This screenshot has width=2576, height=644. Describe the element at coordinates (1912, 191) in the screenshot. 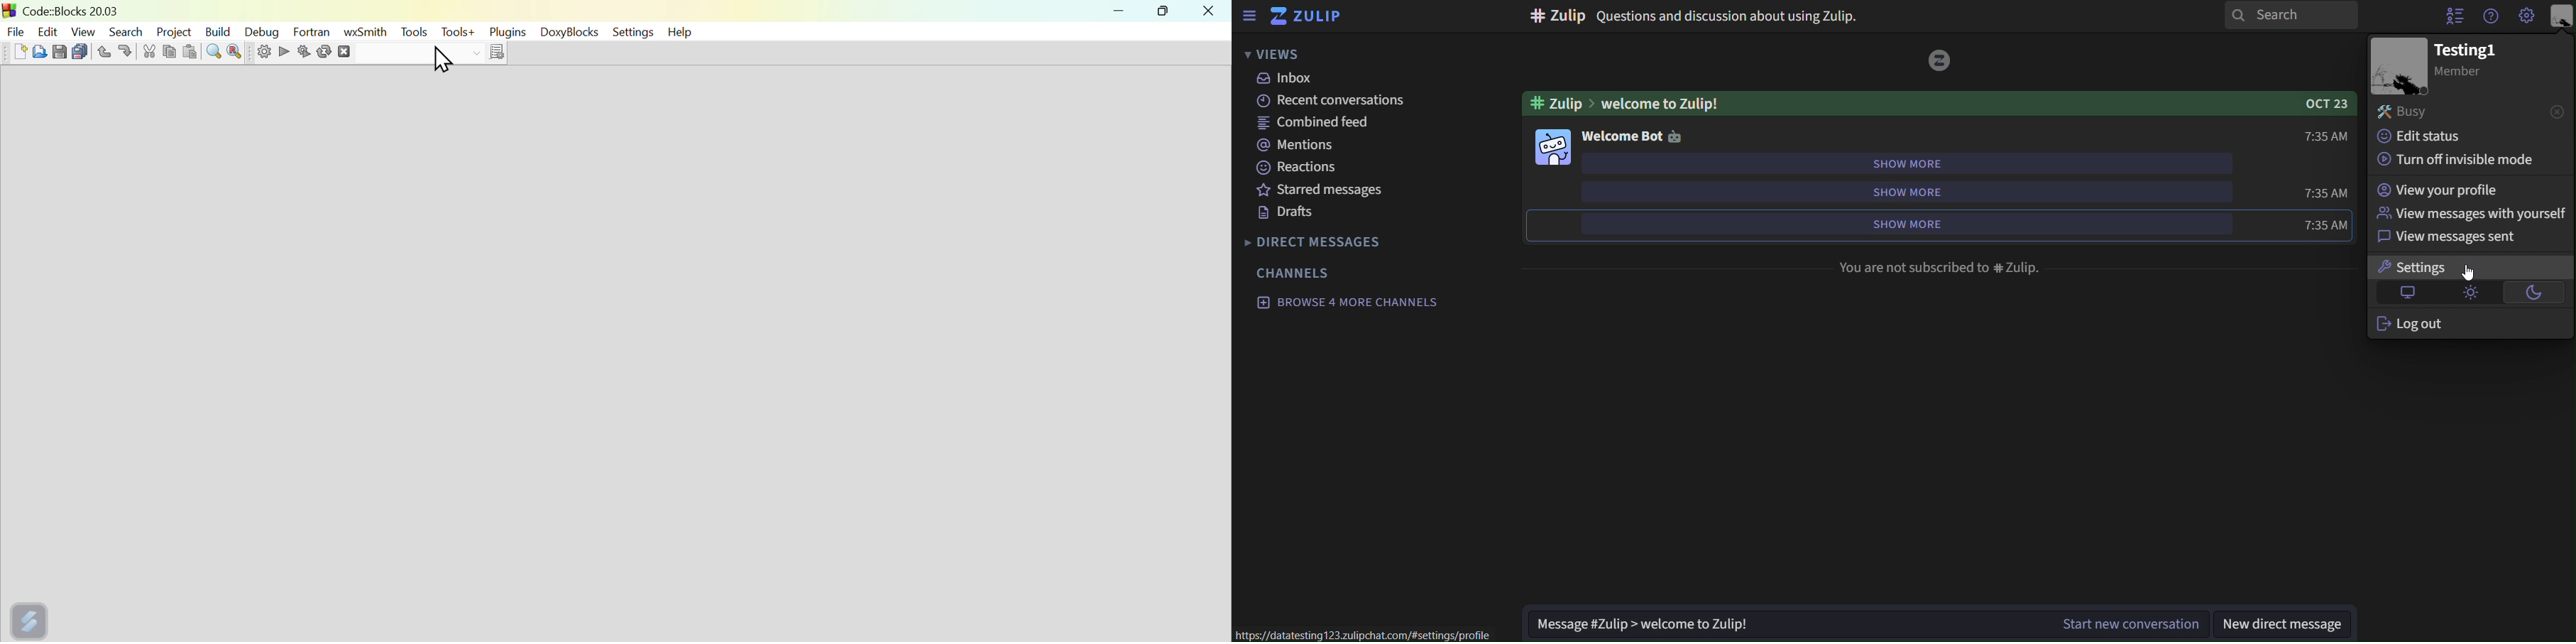

I see `show more` at that location.